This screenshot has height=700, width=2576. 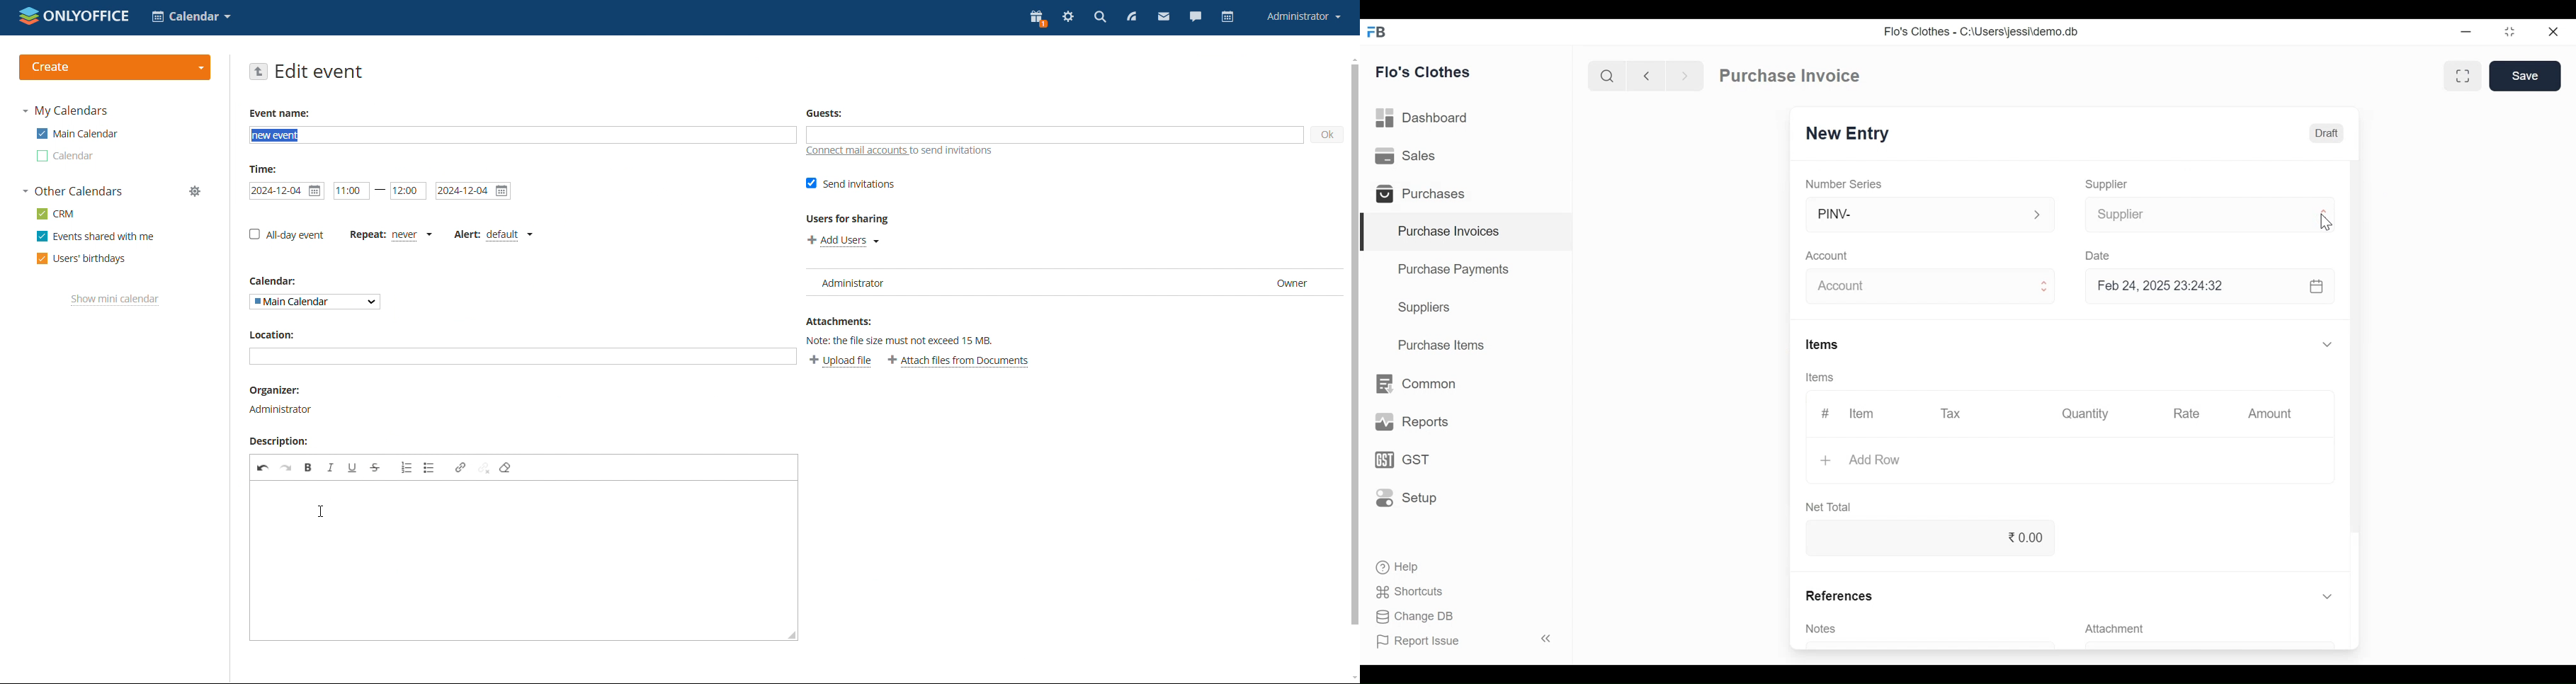 I want to click on Tax, so click(x=1955, y=414).